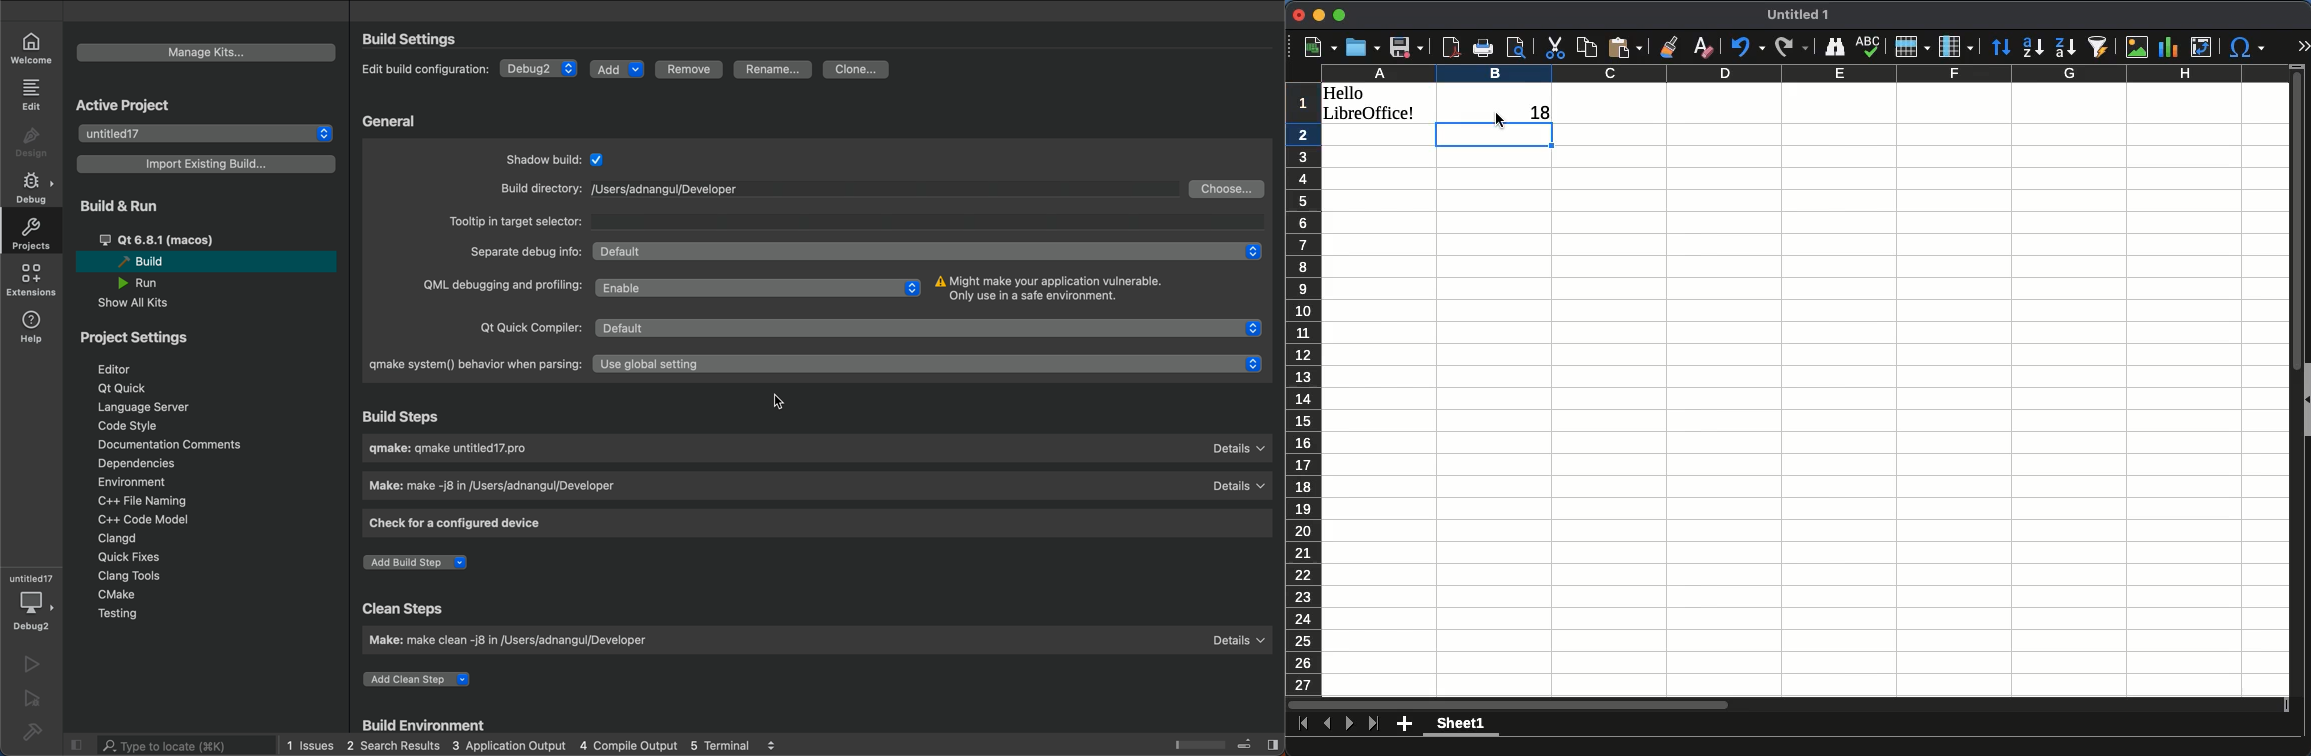 This screenshot has height=756, width=2324. What do you see at coordinates (1803, 73) in the screenshot?
I see `columns` at bounding box center [1803, 73].